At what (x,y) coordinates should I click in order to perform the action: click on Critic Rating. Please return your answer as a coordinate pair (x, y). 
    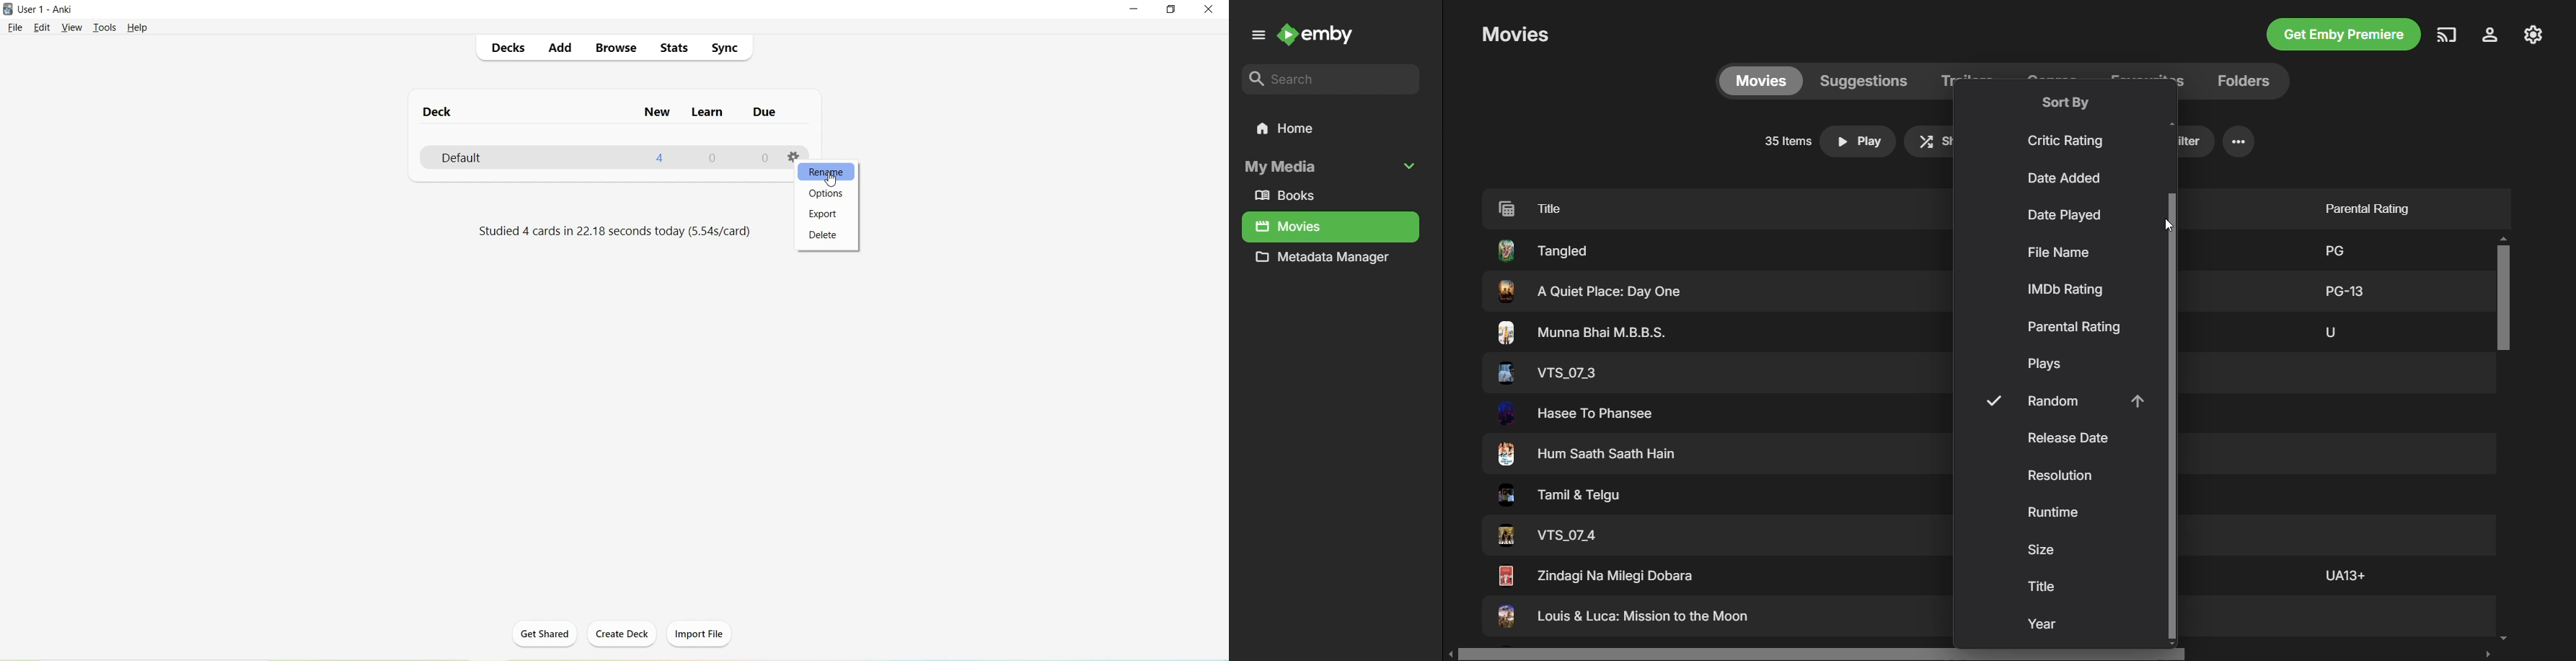
    Looking at the image, I should click on (2068, 141).